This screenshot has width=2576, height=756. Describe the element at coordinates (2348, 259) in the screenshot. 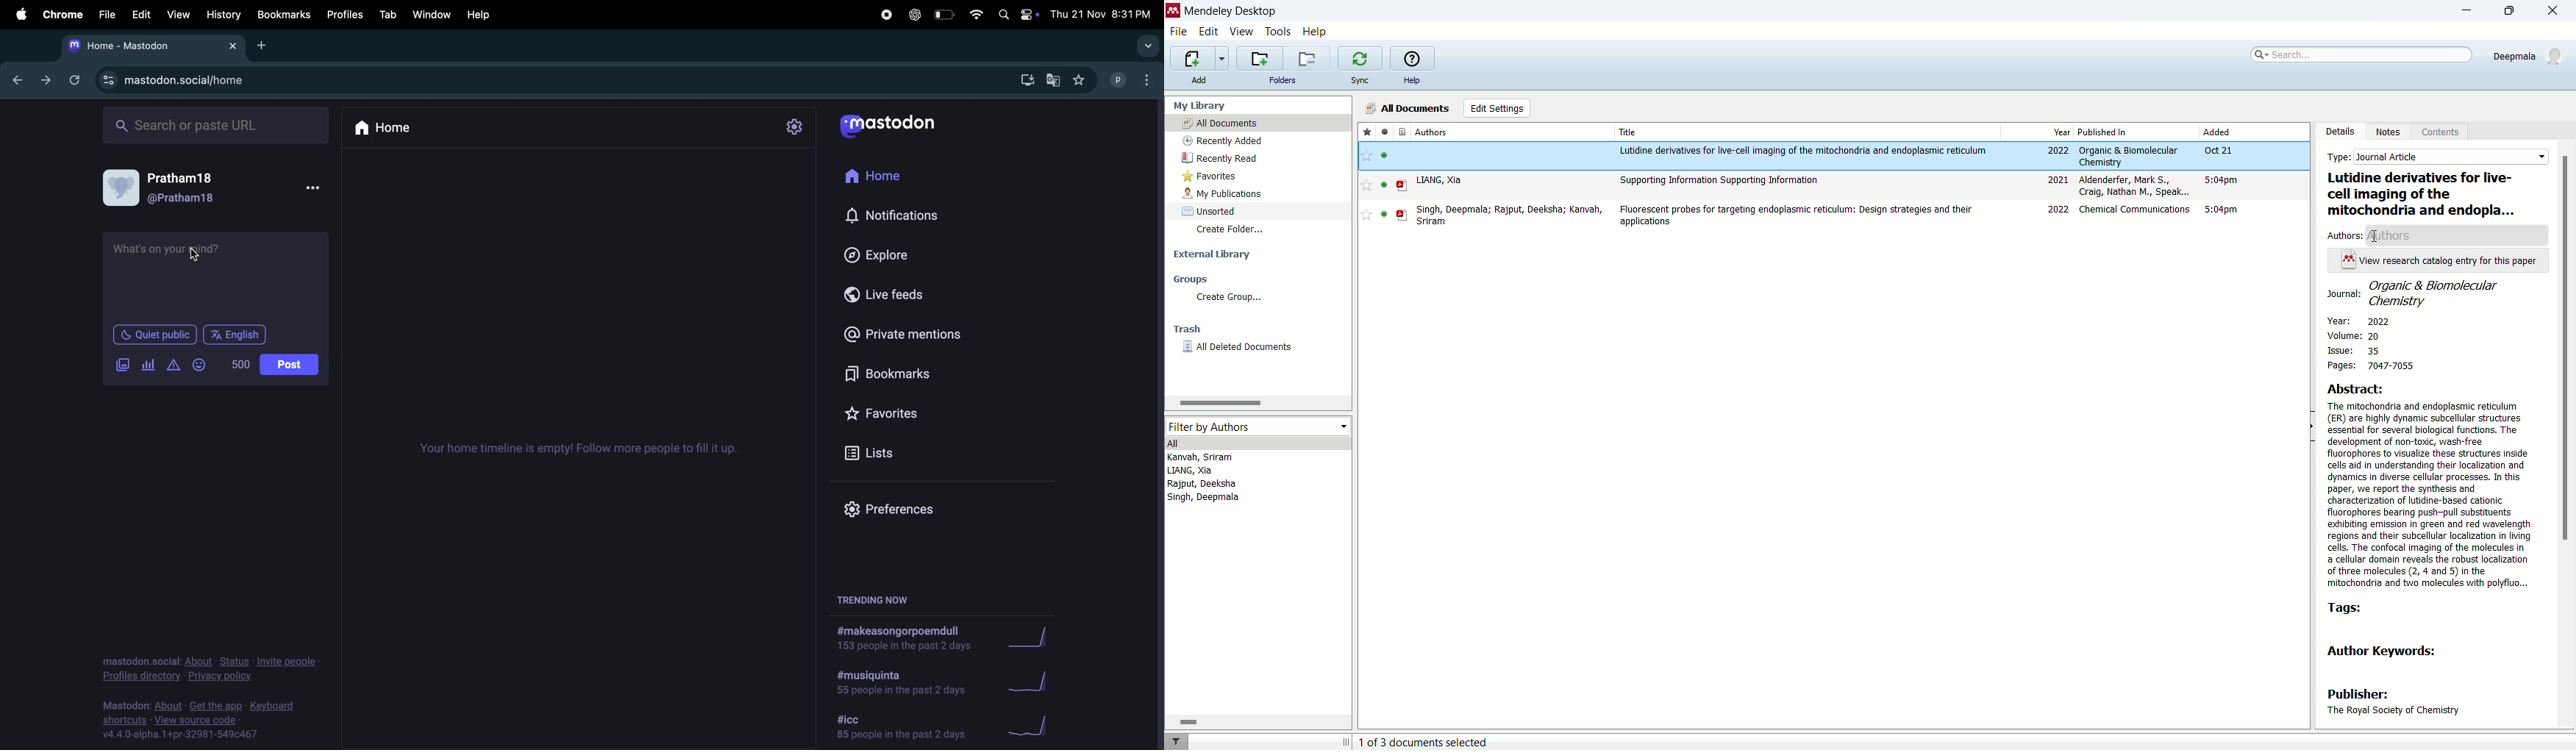

I see `Icon` at that location.